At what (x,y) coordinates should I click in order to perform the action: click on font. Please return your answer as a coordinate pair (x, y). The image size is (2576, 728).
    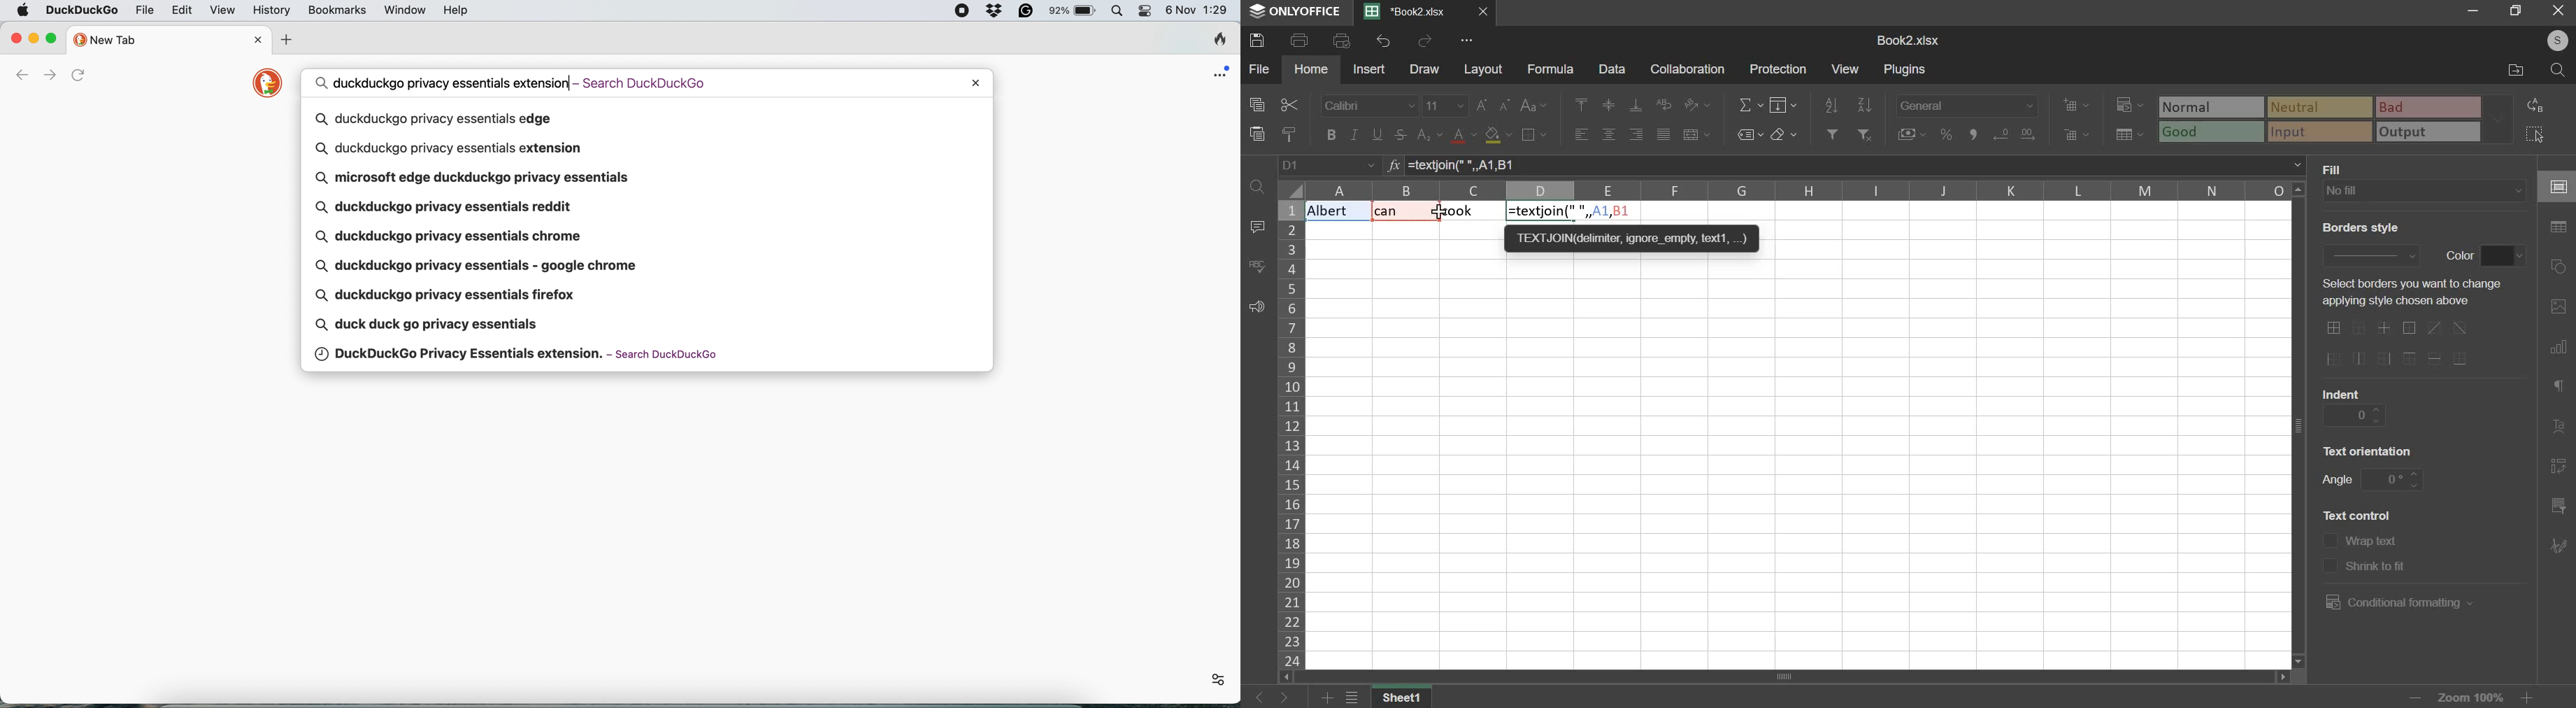
    Looking at the image, I should click on (1368, 106).